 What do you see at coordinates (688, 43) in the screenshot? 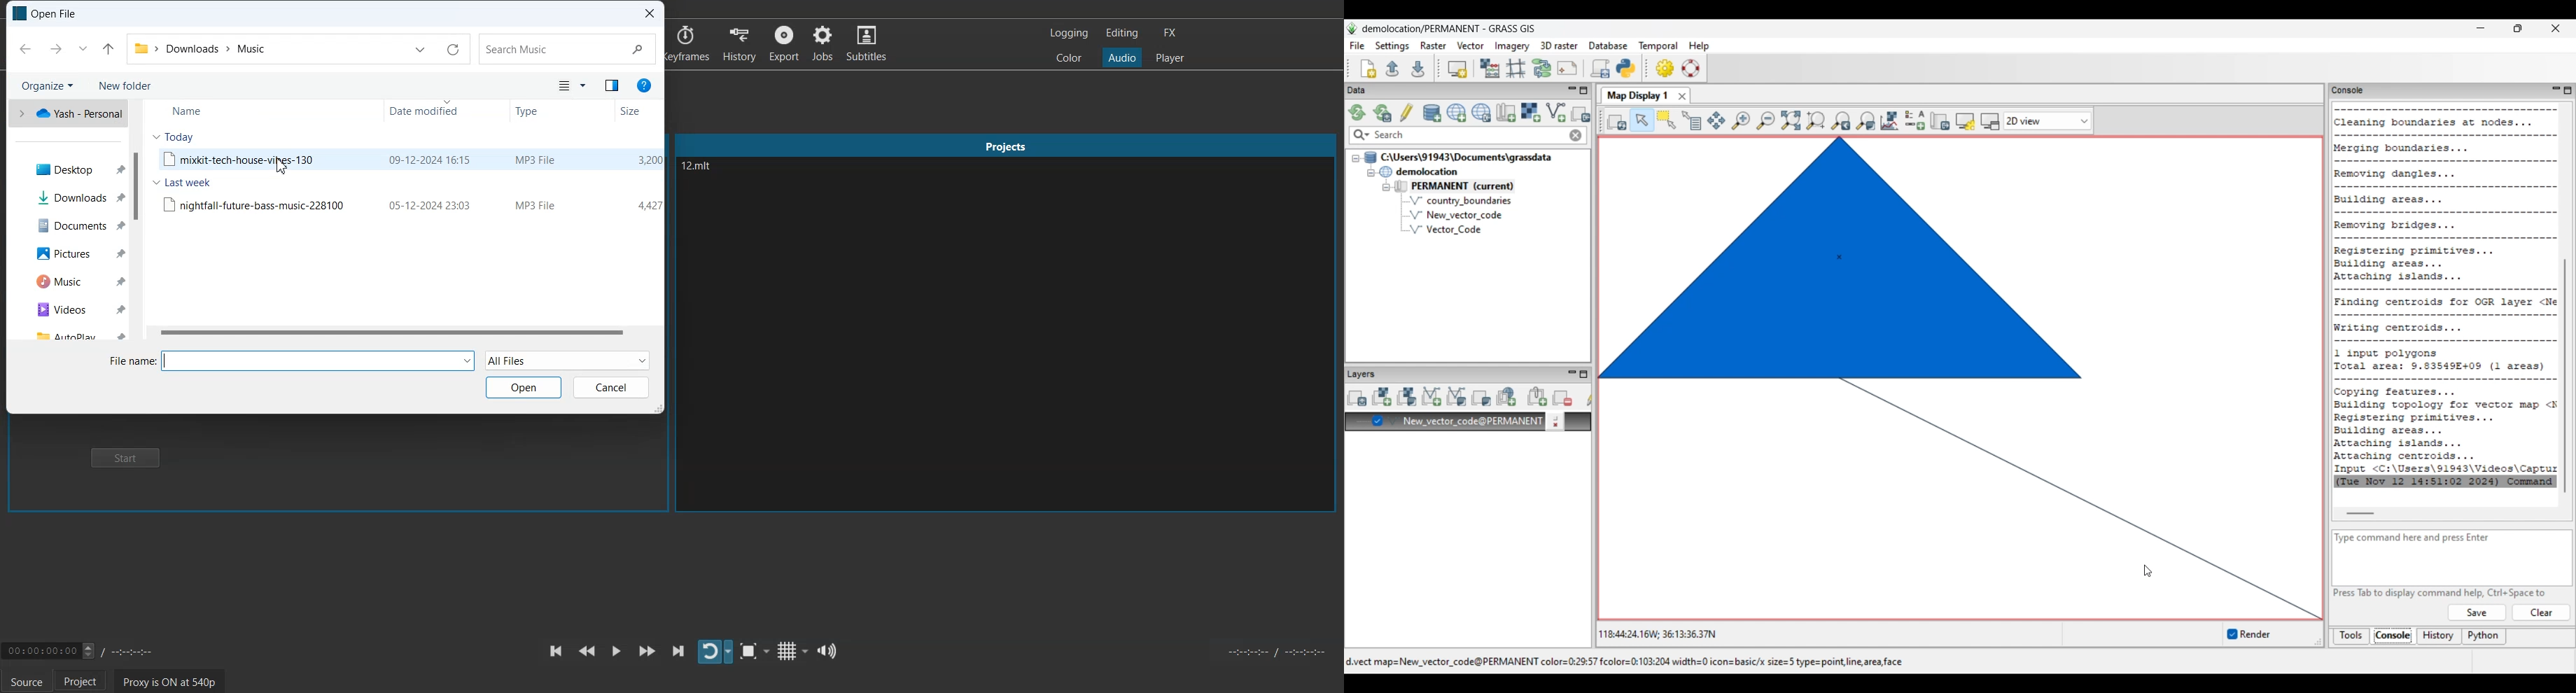
I see `Keyframe` at bounding box center [688, 43].